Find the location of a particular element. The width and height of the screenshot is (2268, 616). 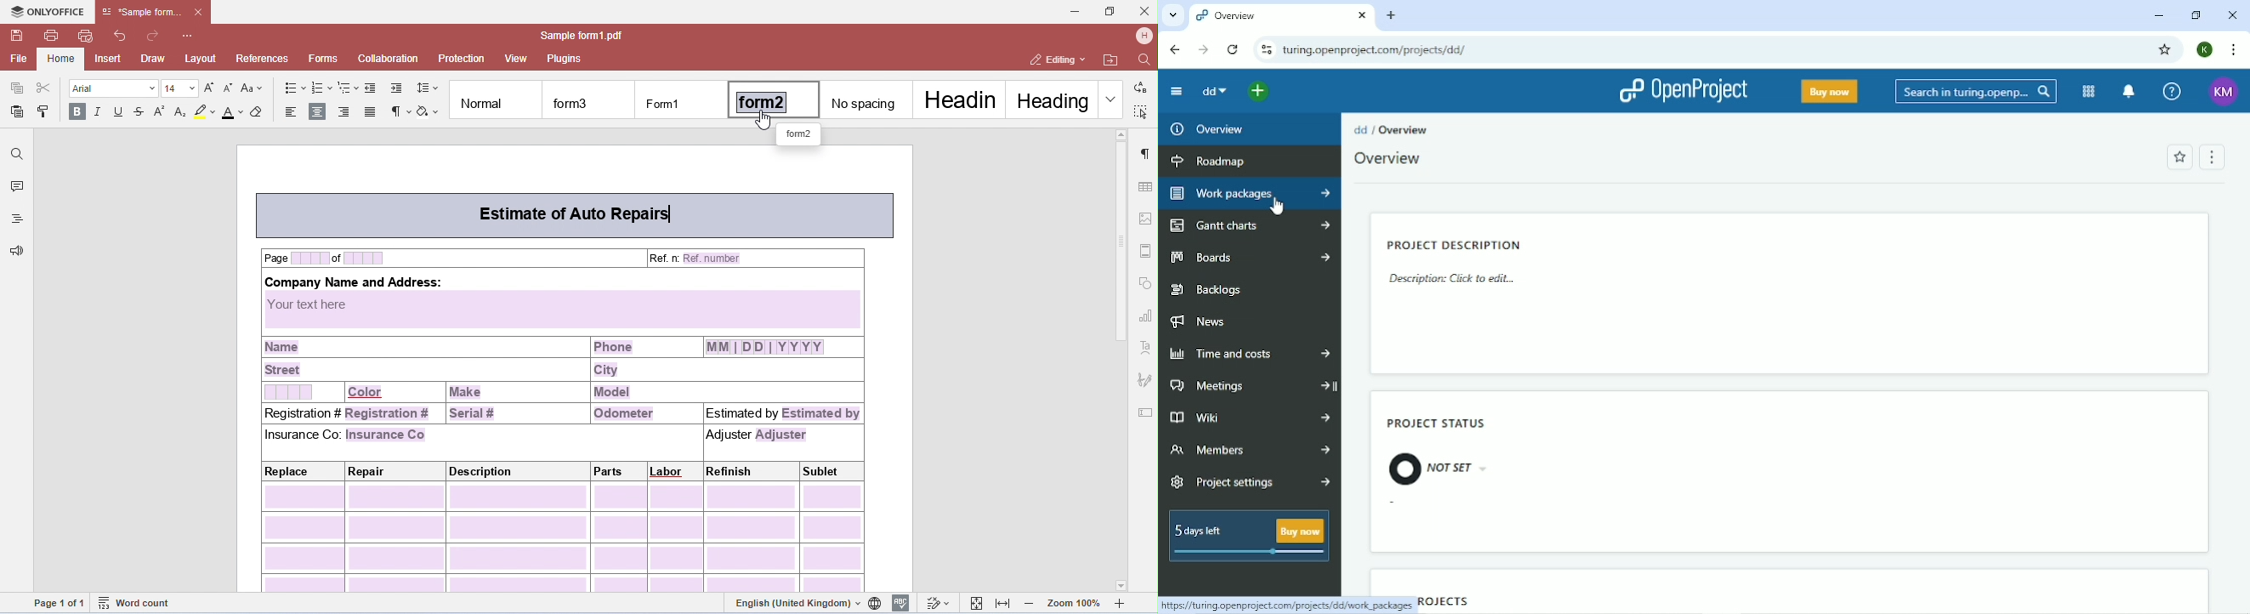

Time and costs is located at coordinates (1250, 353).